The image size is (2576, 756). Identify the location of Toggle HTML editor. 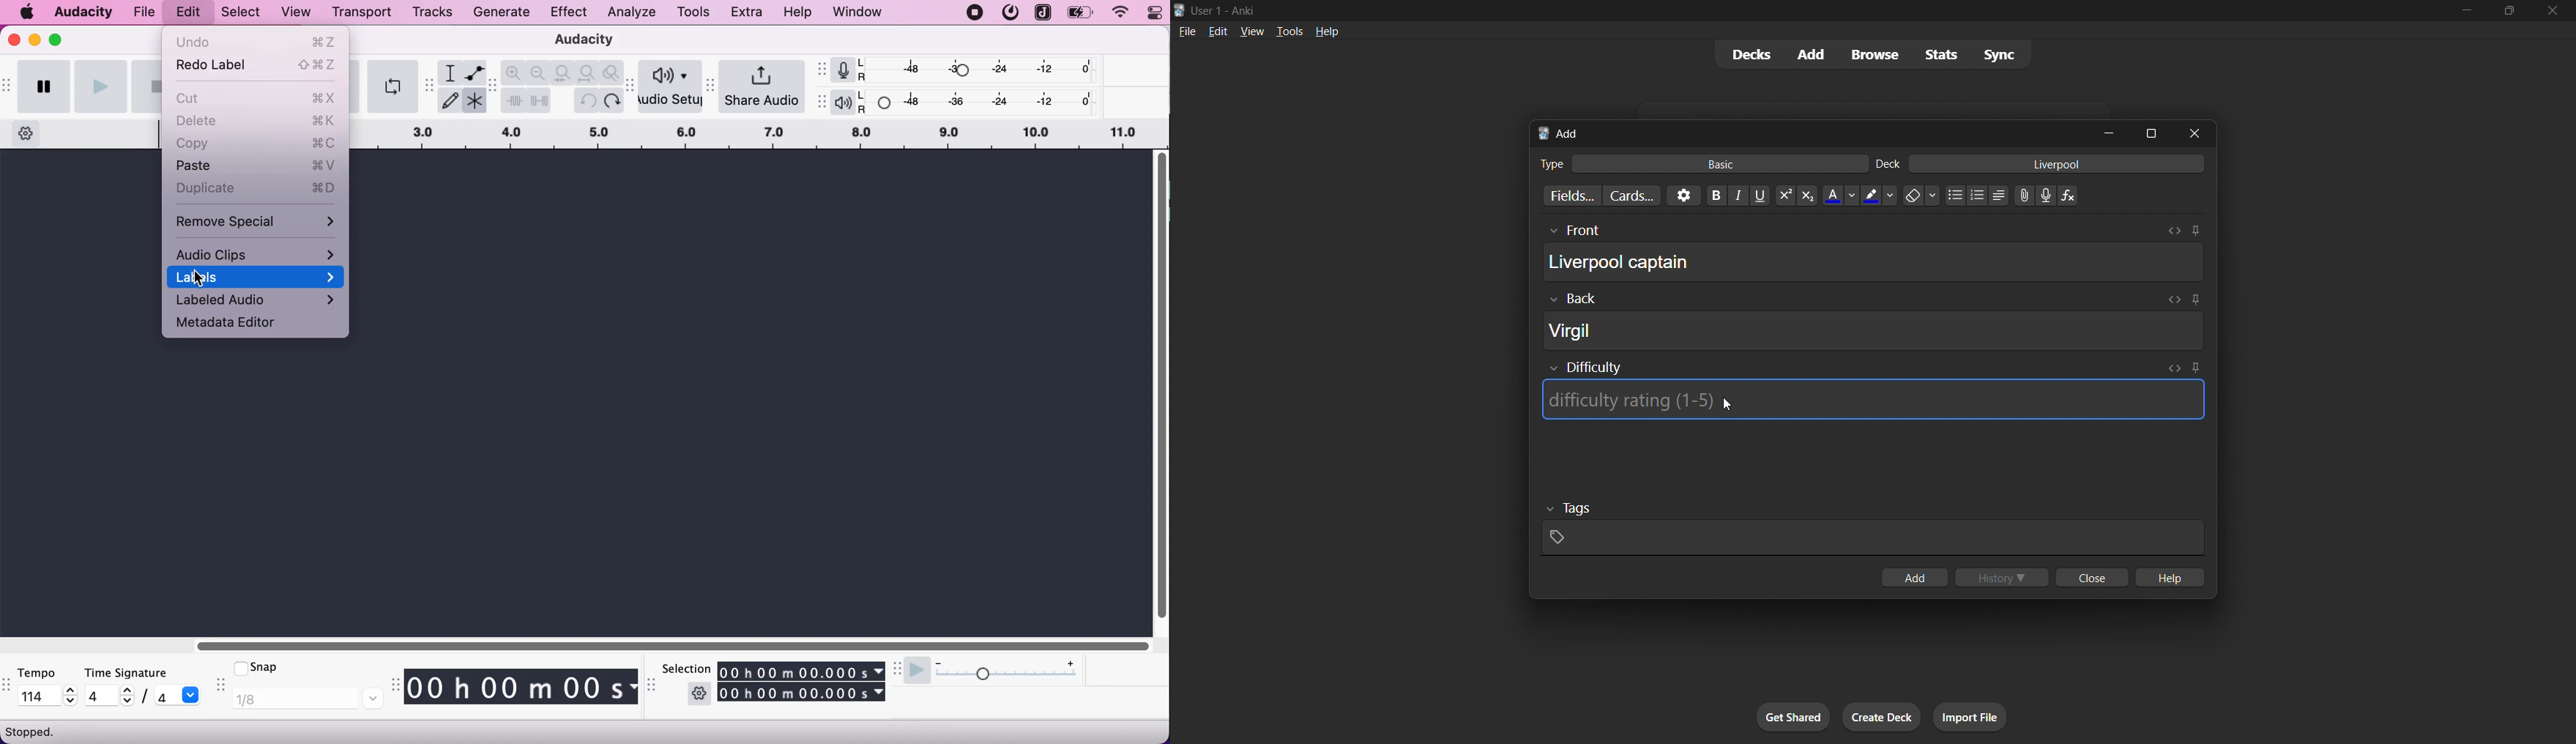
(2173, 300).